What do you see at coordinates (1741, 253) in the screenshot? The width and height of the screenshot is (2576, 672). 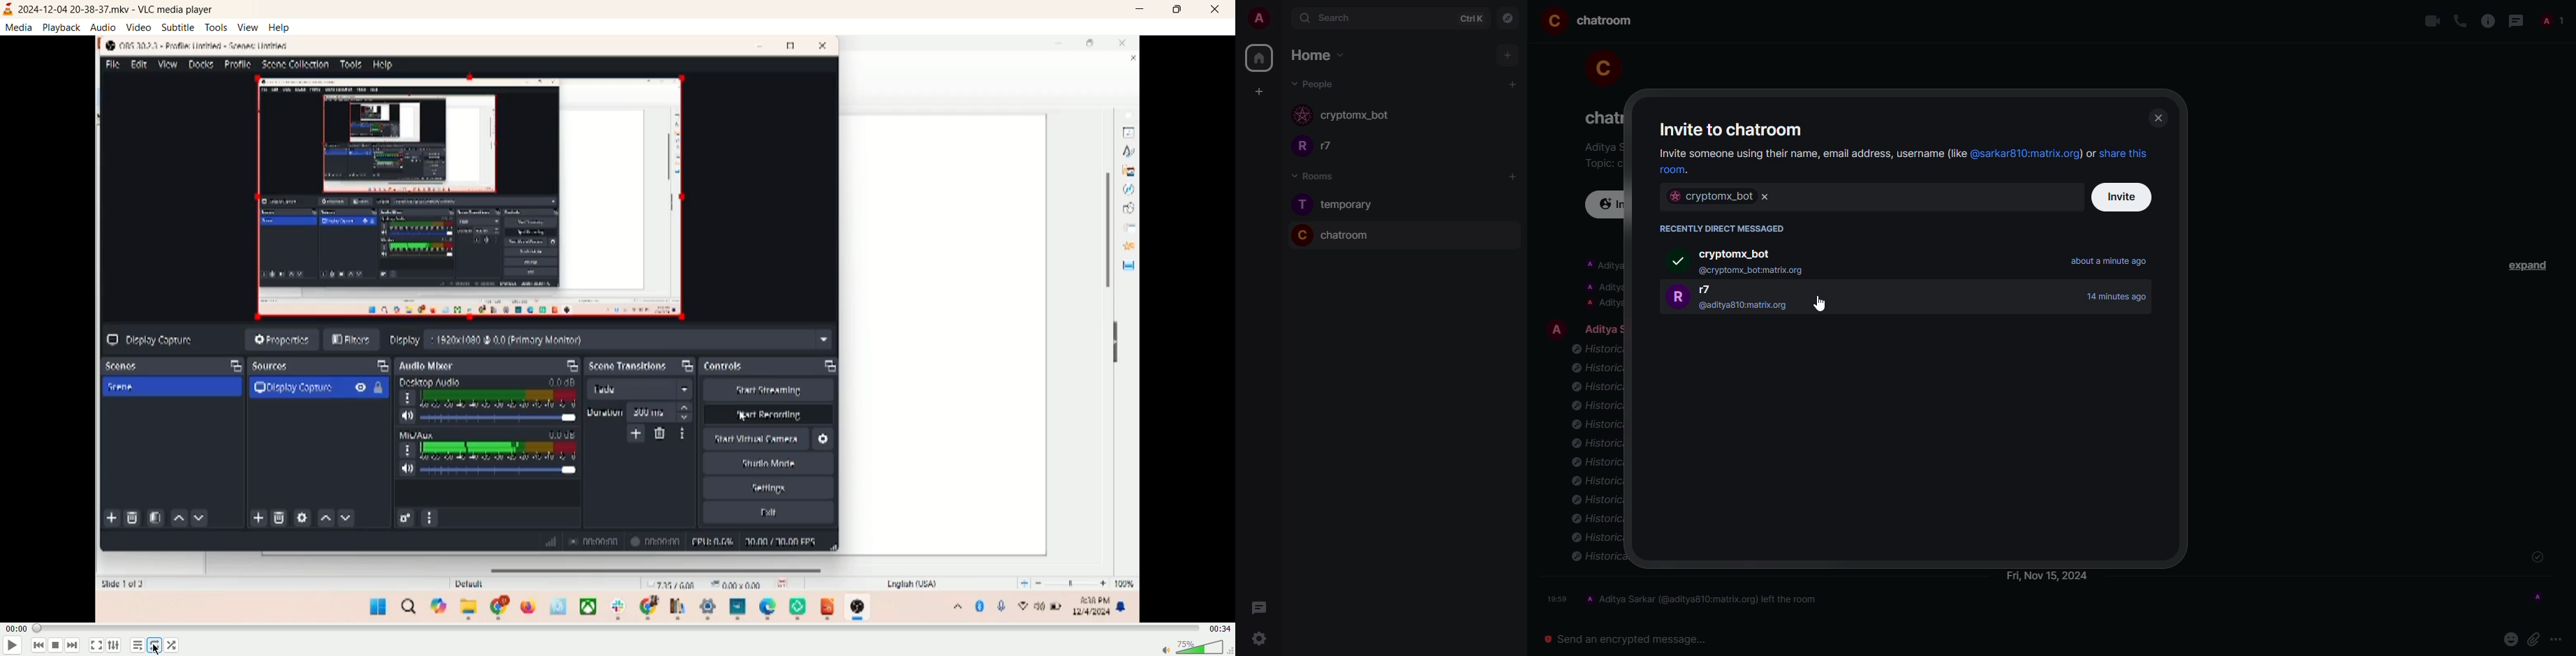 I see `bot` at bounding box center [1741, 253].